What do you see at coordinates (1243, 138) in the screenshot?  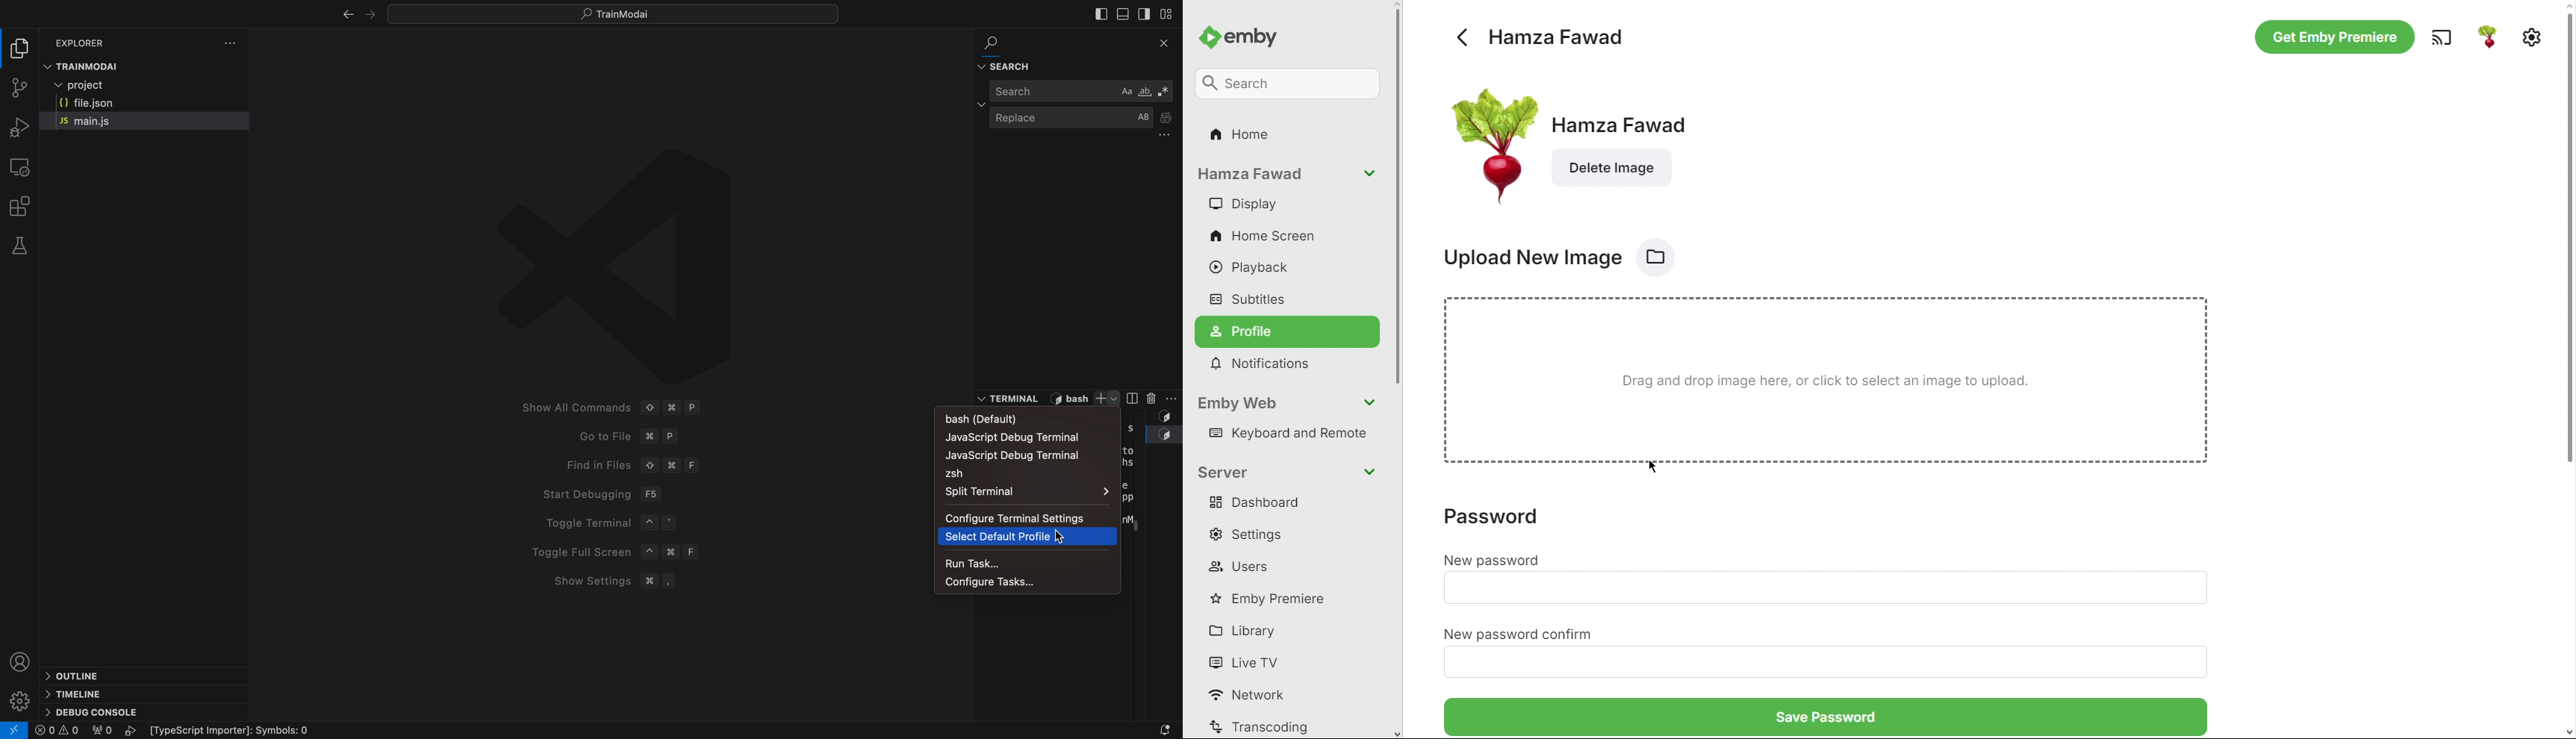 I see `Home` at bounding box center [1243, 138].